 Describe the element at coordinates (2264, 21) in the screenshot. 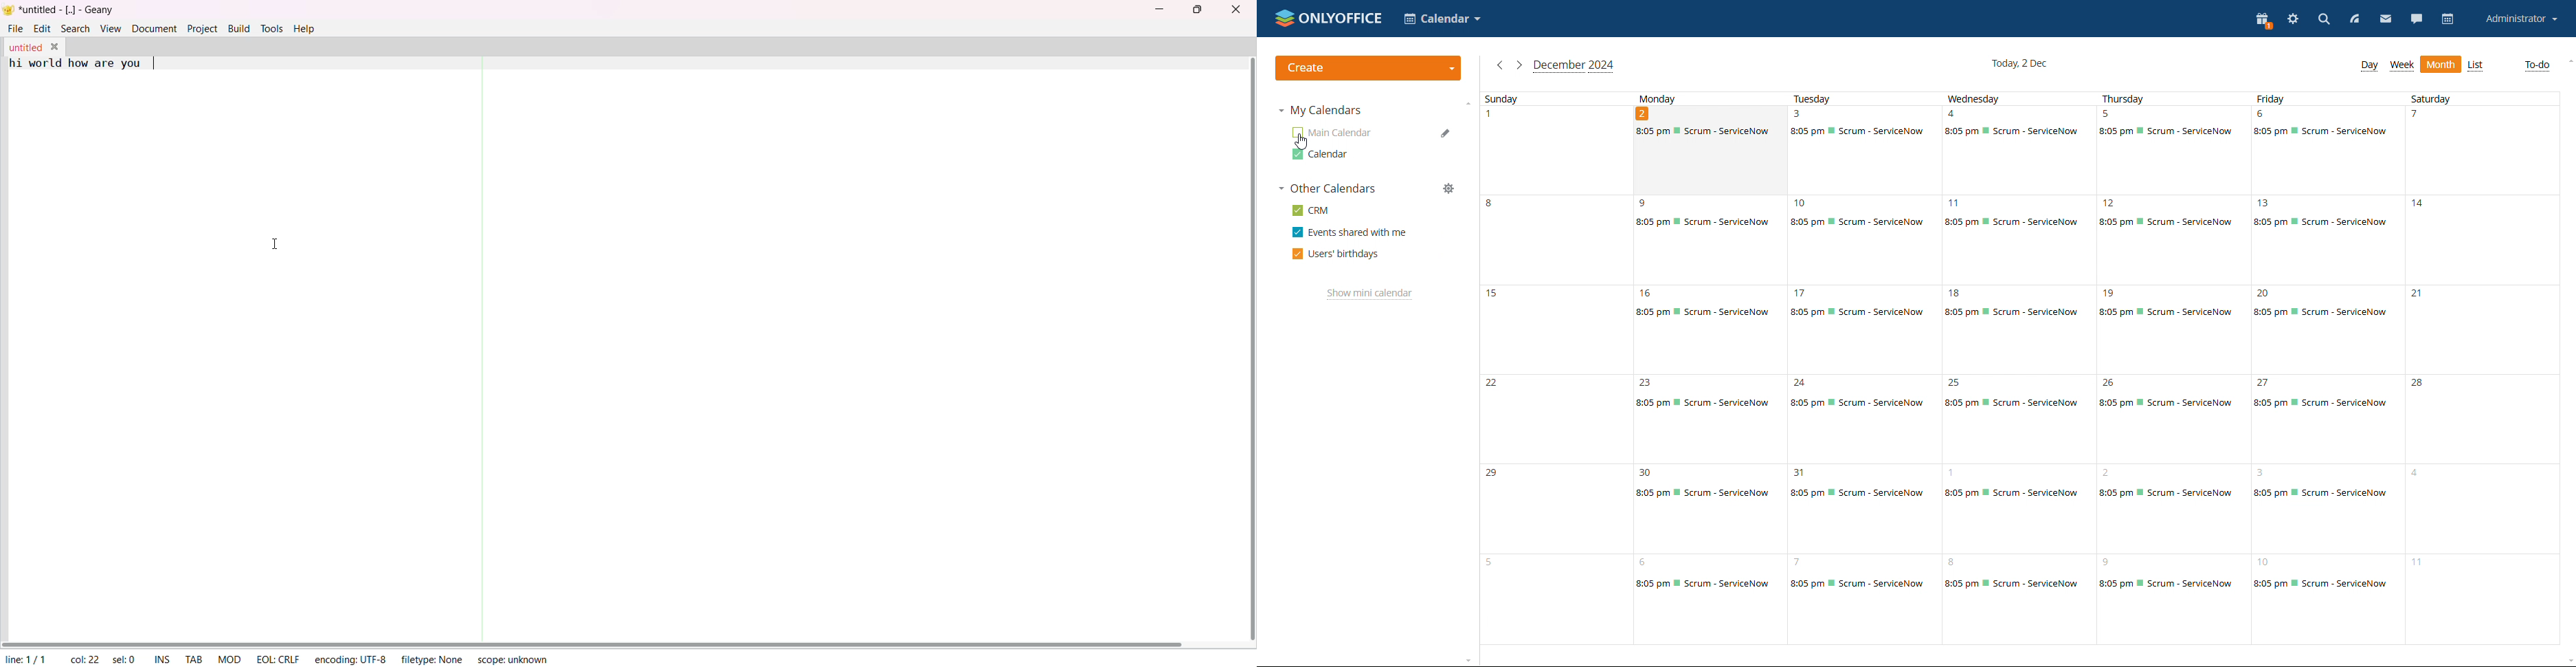

I see `present` at that location.